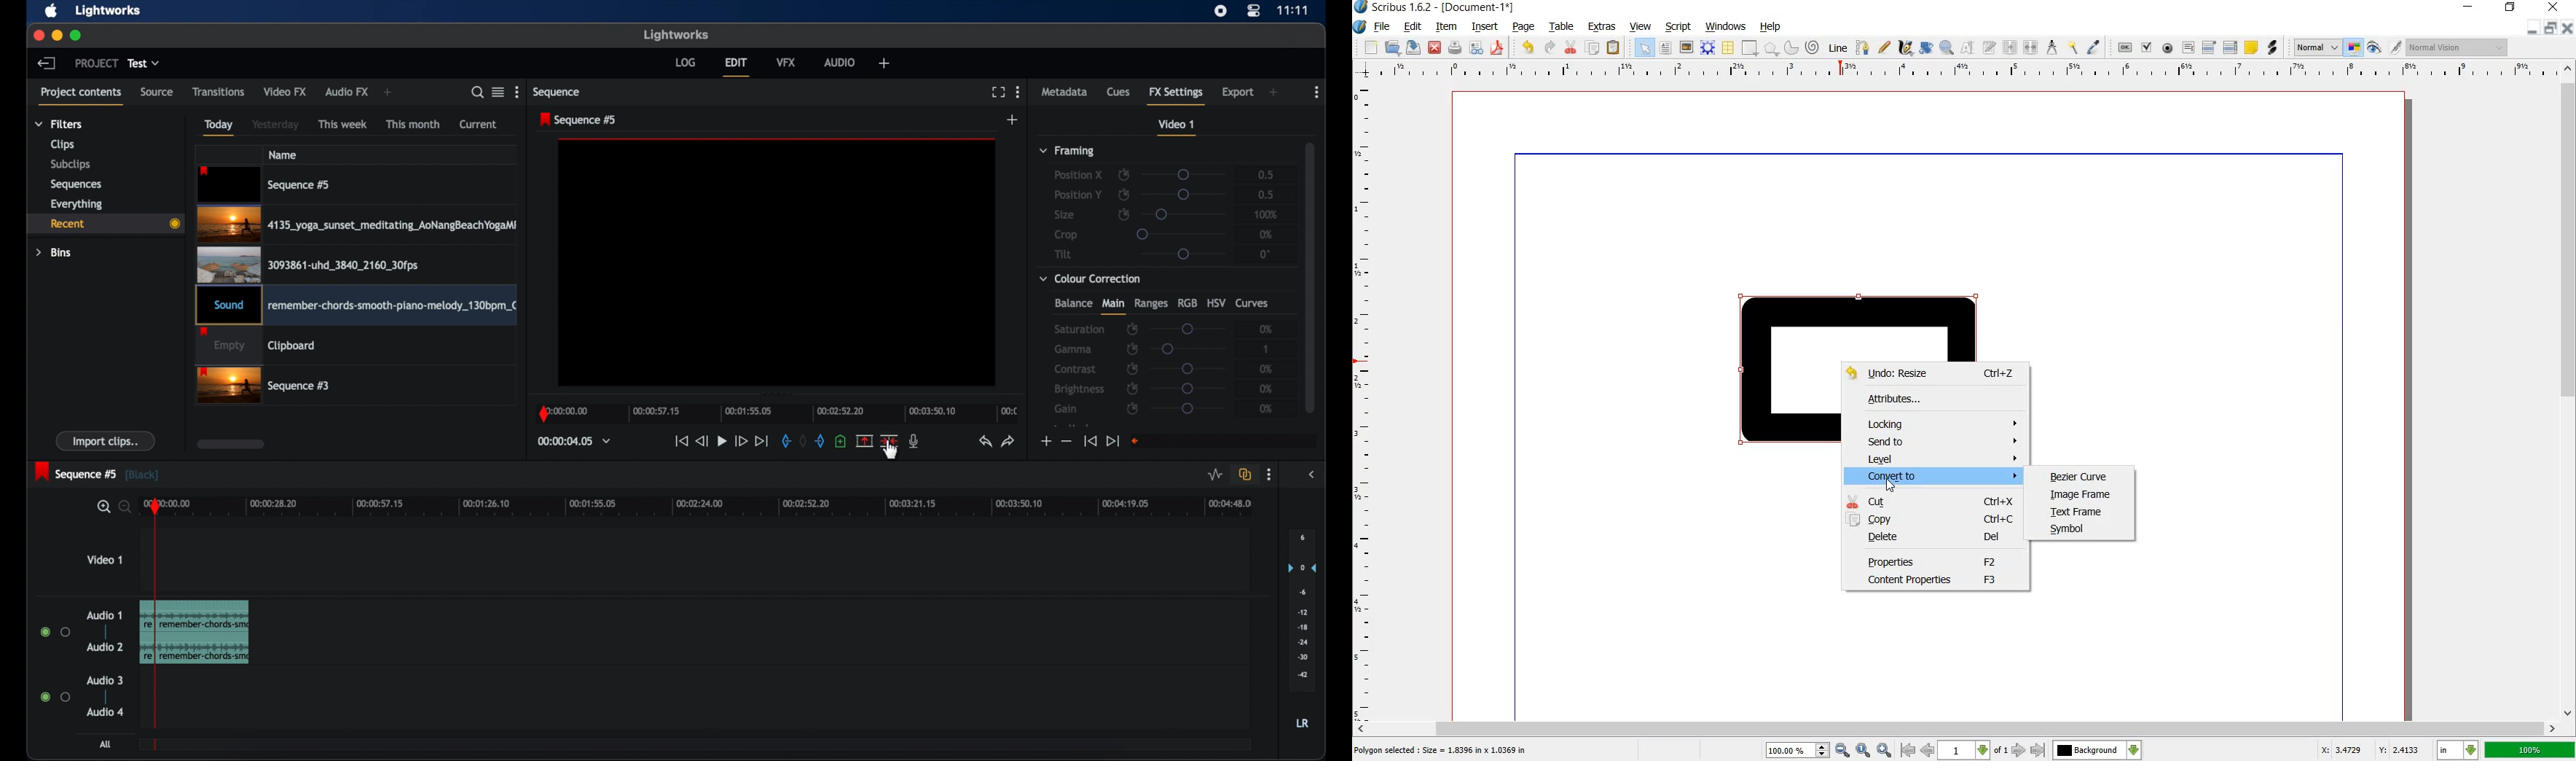 Image resolution: width=2576 pixels, height=784 pixels. Describe the element at coordinates (2553, 7) in the screenshot. I see `close` at that location.